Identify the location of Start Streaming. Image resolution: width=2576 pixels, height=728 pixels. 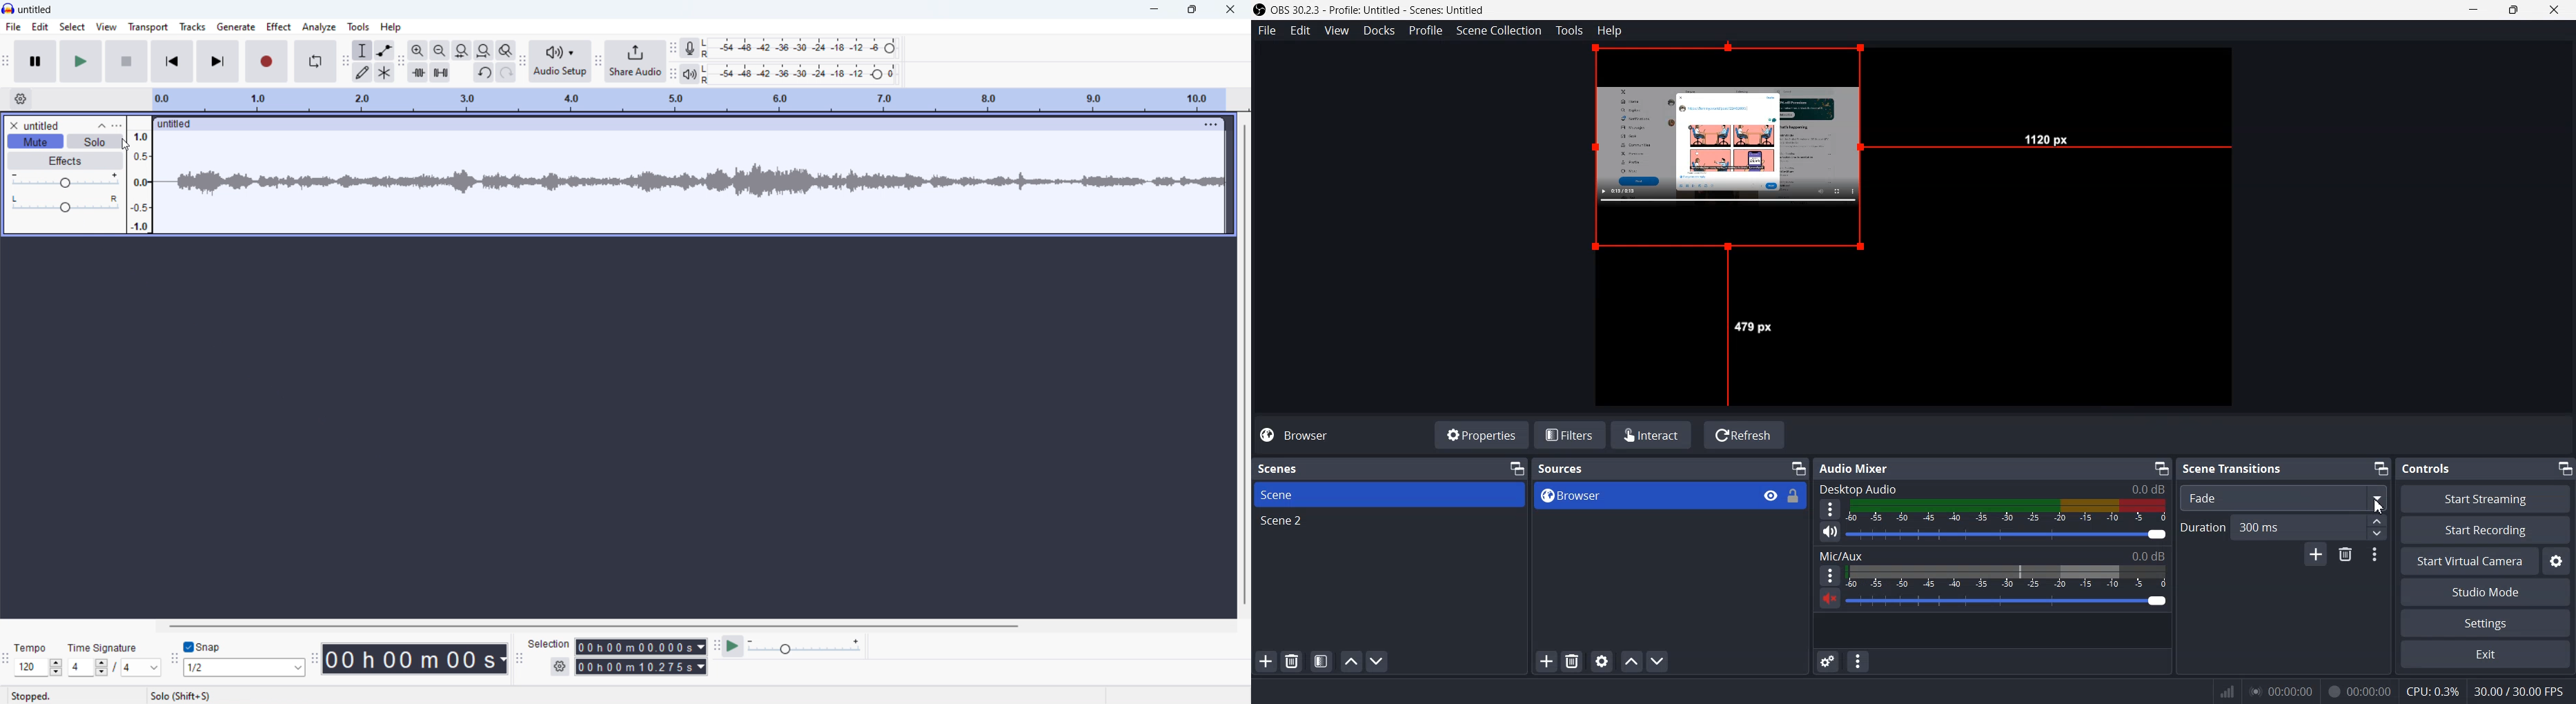
(2484, 498).